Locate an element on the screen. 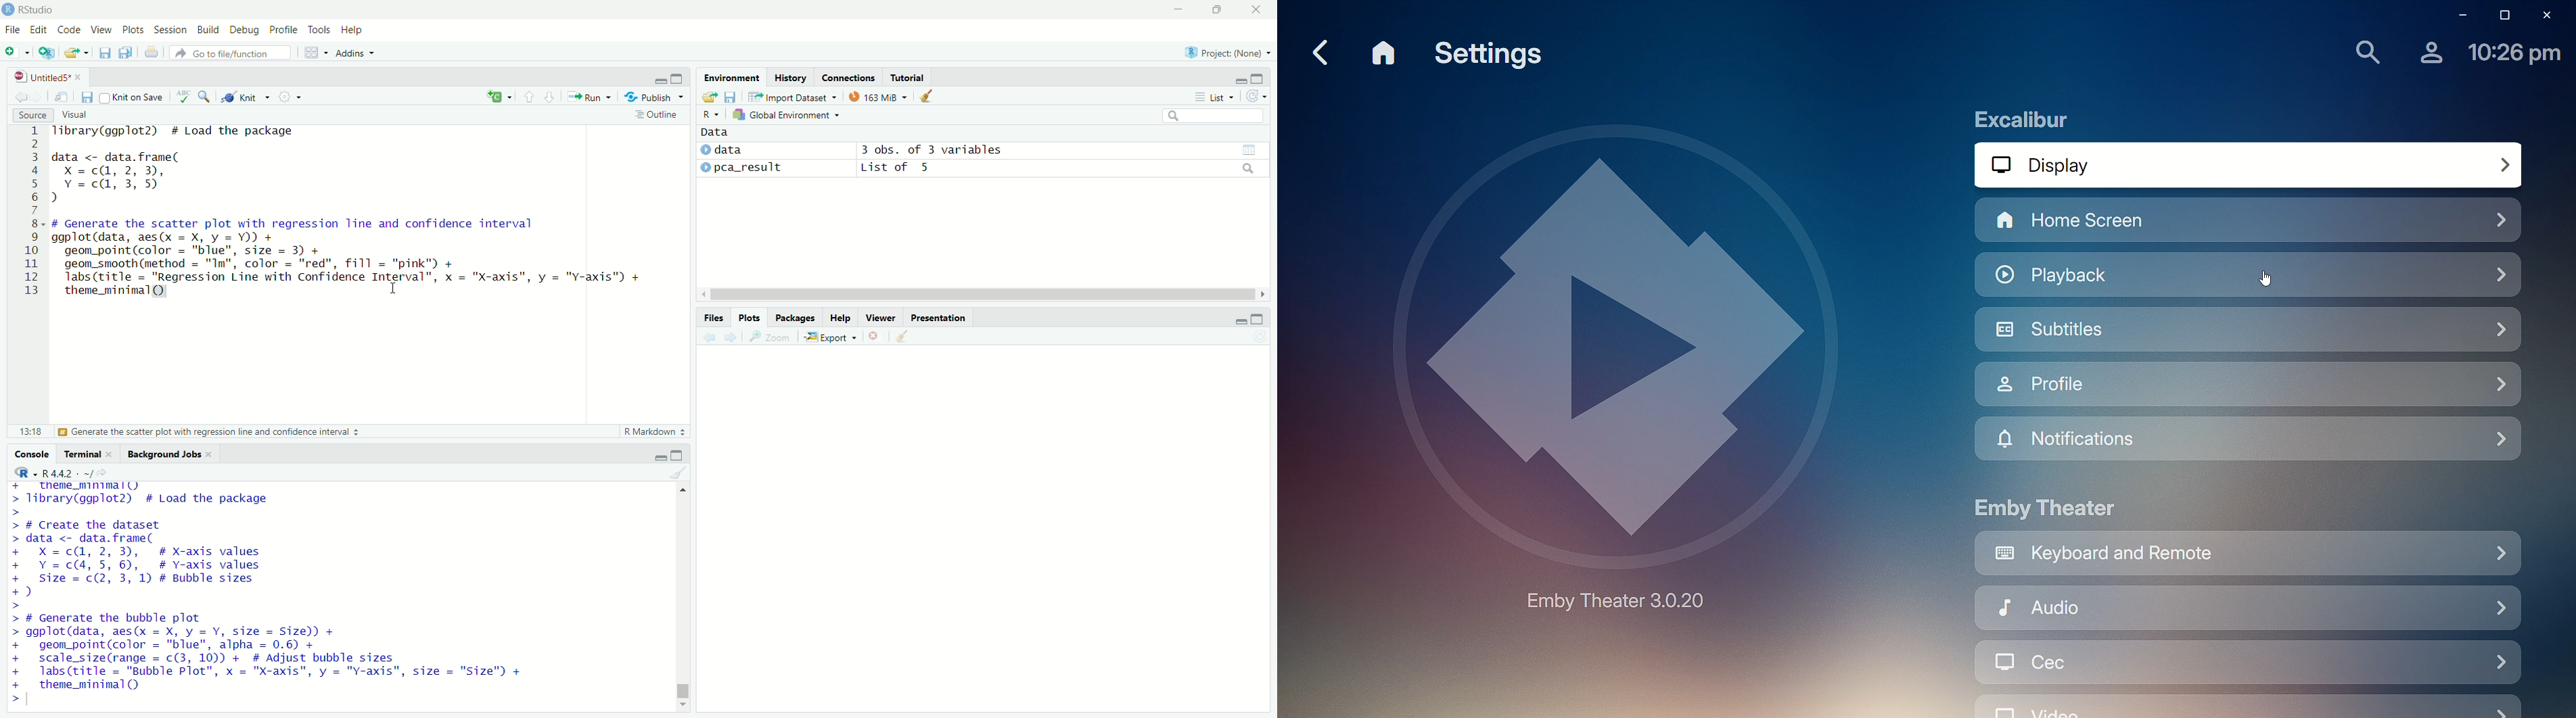  close is located at coordinates (212, 455).